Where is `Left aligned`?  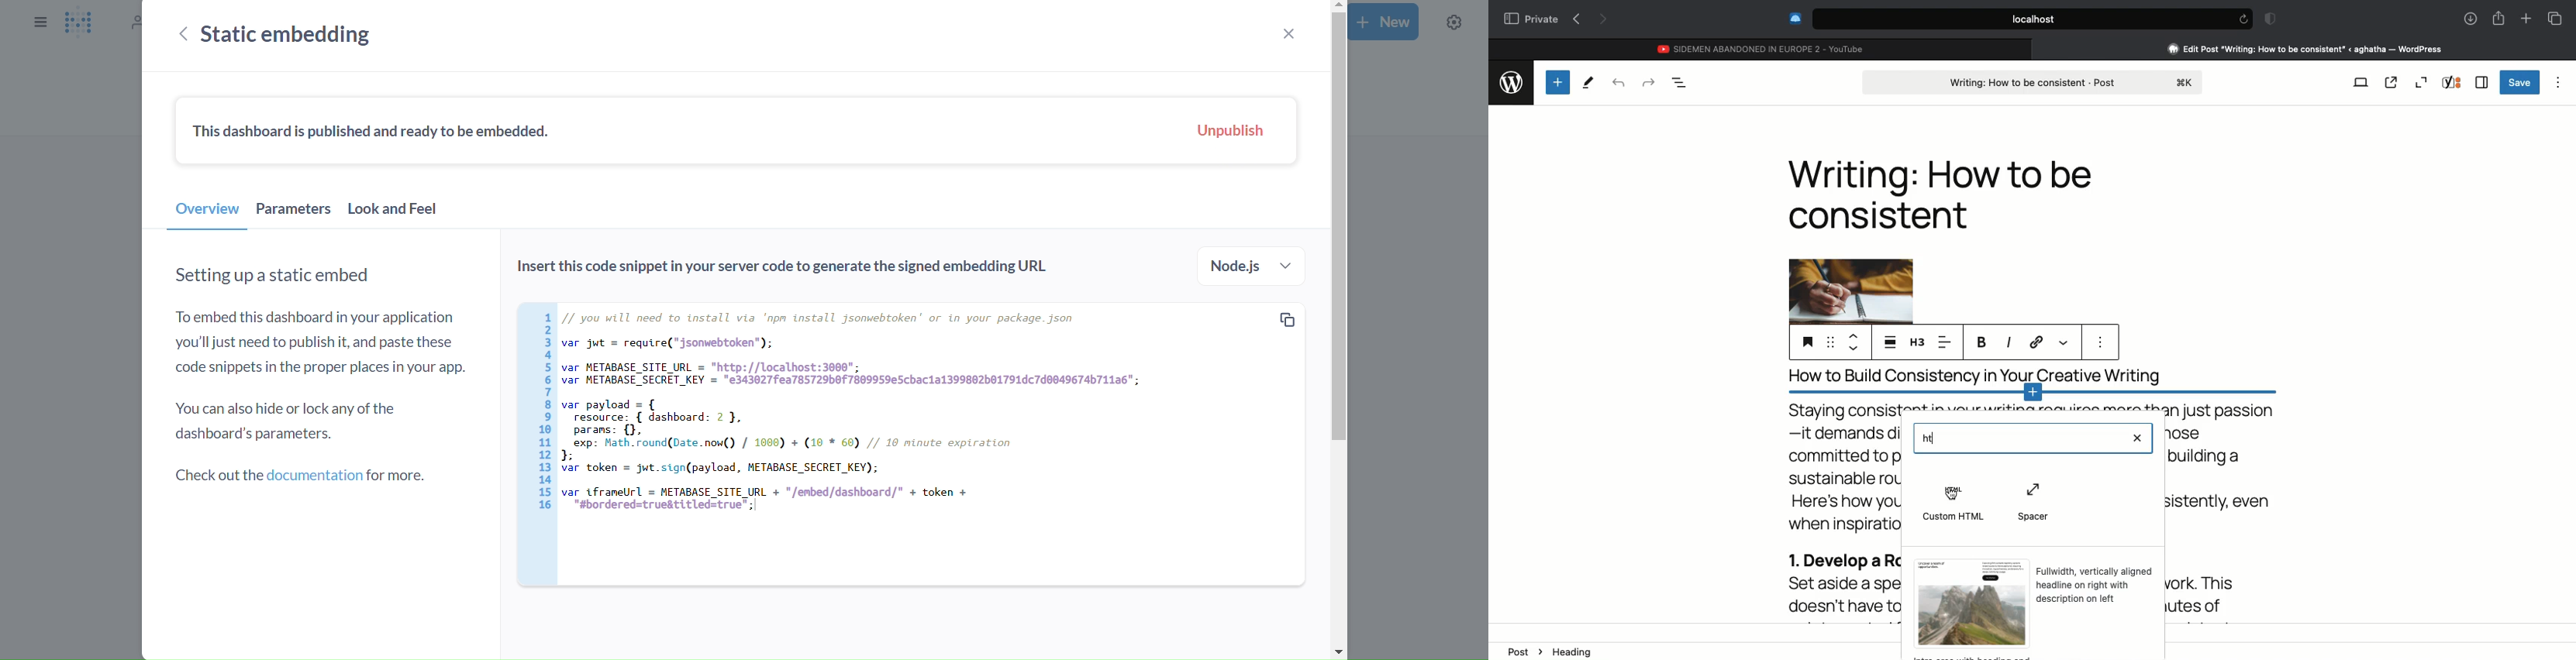
Left aligned is located at coordinates (1944, 342).